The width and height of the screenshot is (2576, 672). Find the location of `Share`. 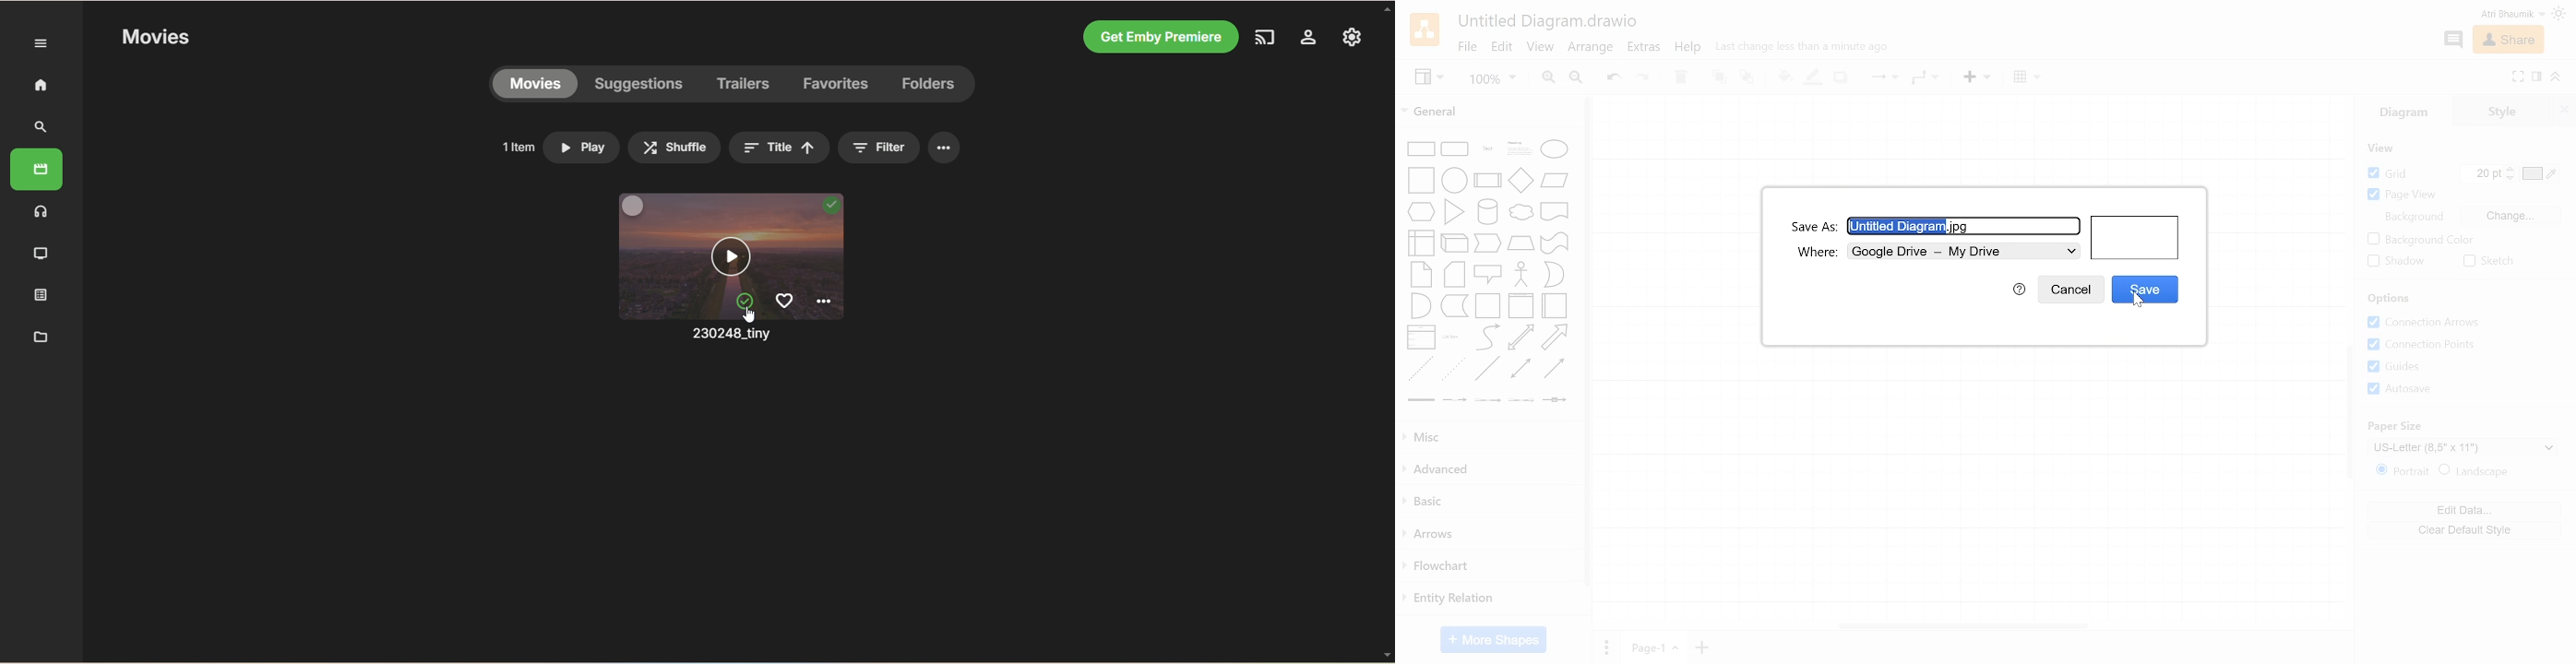

Share is located at coordinates (2511, 41).